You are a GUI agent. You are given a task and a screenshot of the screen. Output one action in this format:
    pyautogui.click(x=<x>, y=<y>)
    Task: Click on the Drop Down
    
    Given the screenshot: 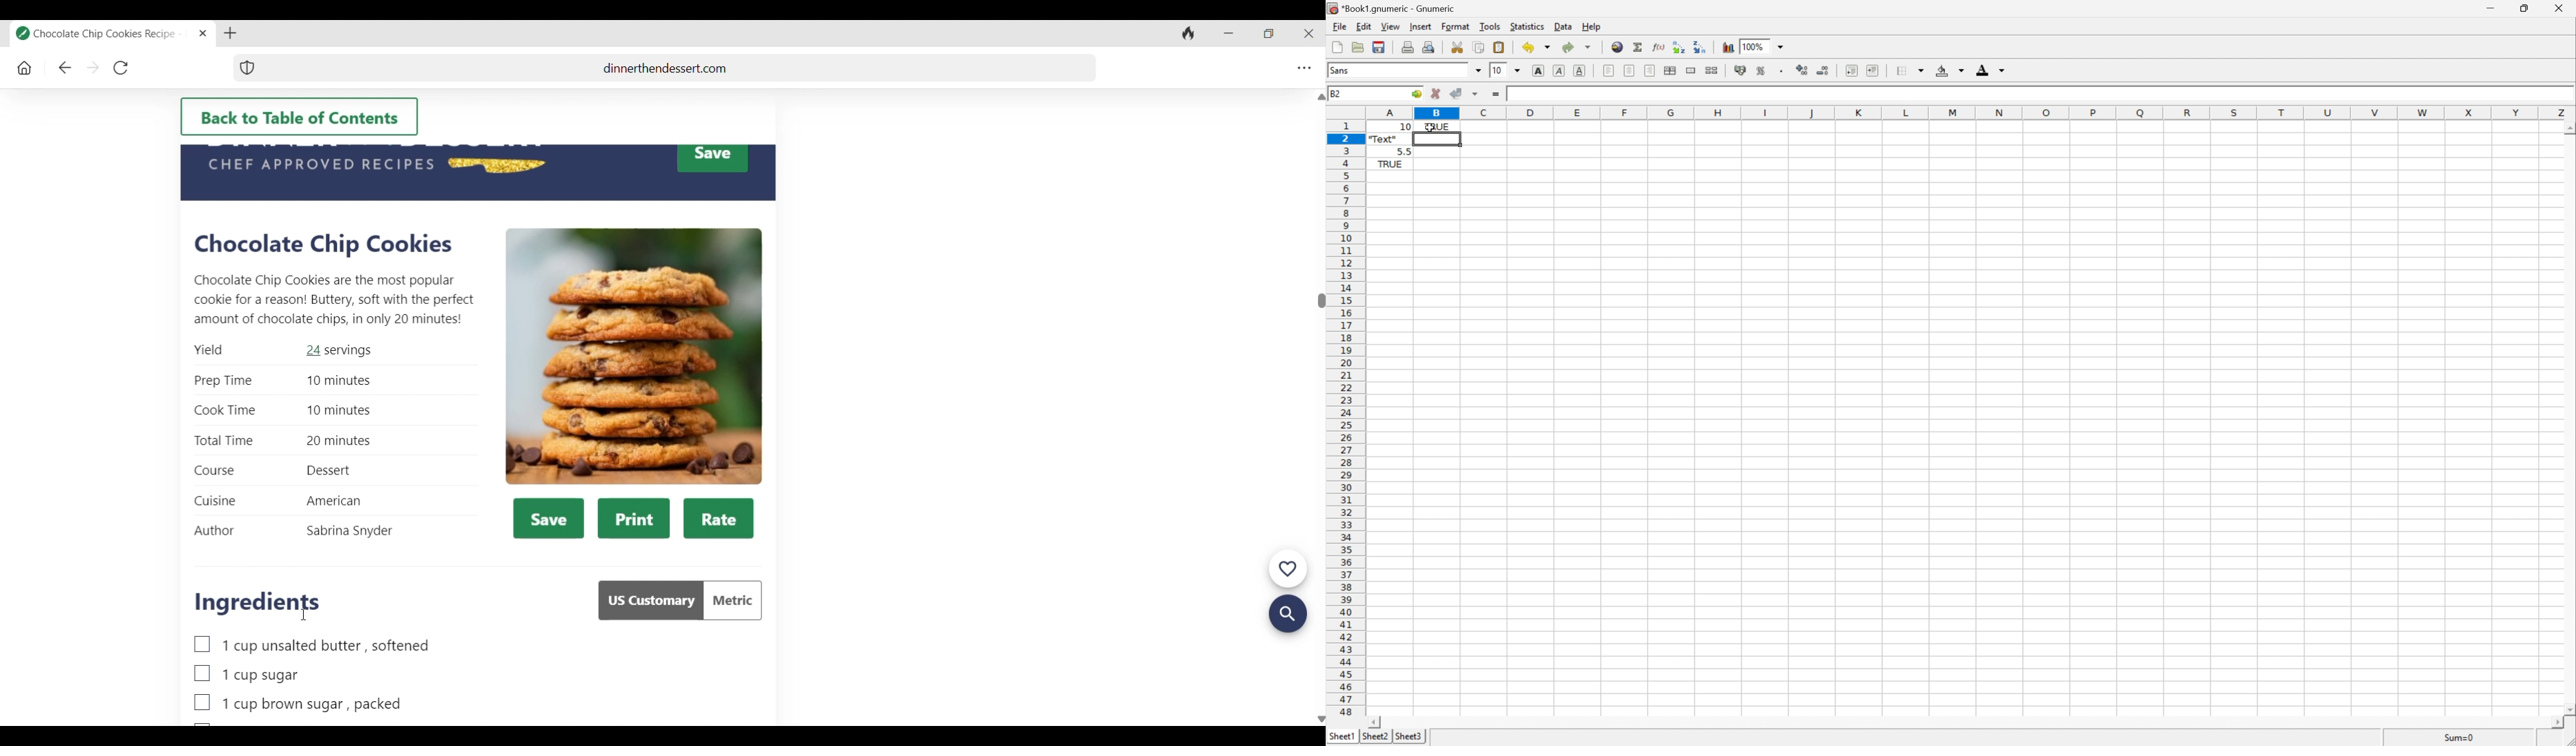 What is the action you would take?
    pyautogui.click(x=1518, y=70)
    